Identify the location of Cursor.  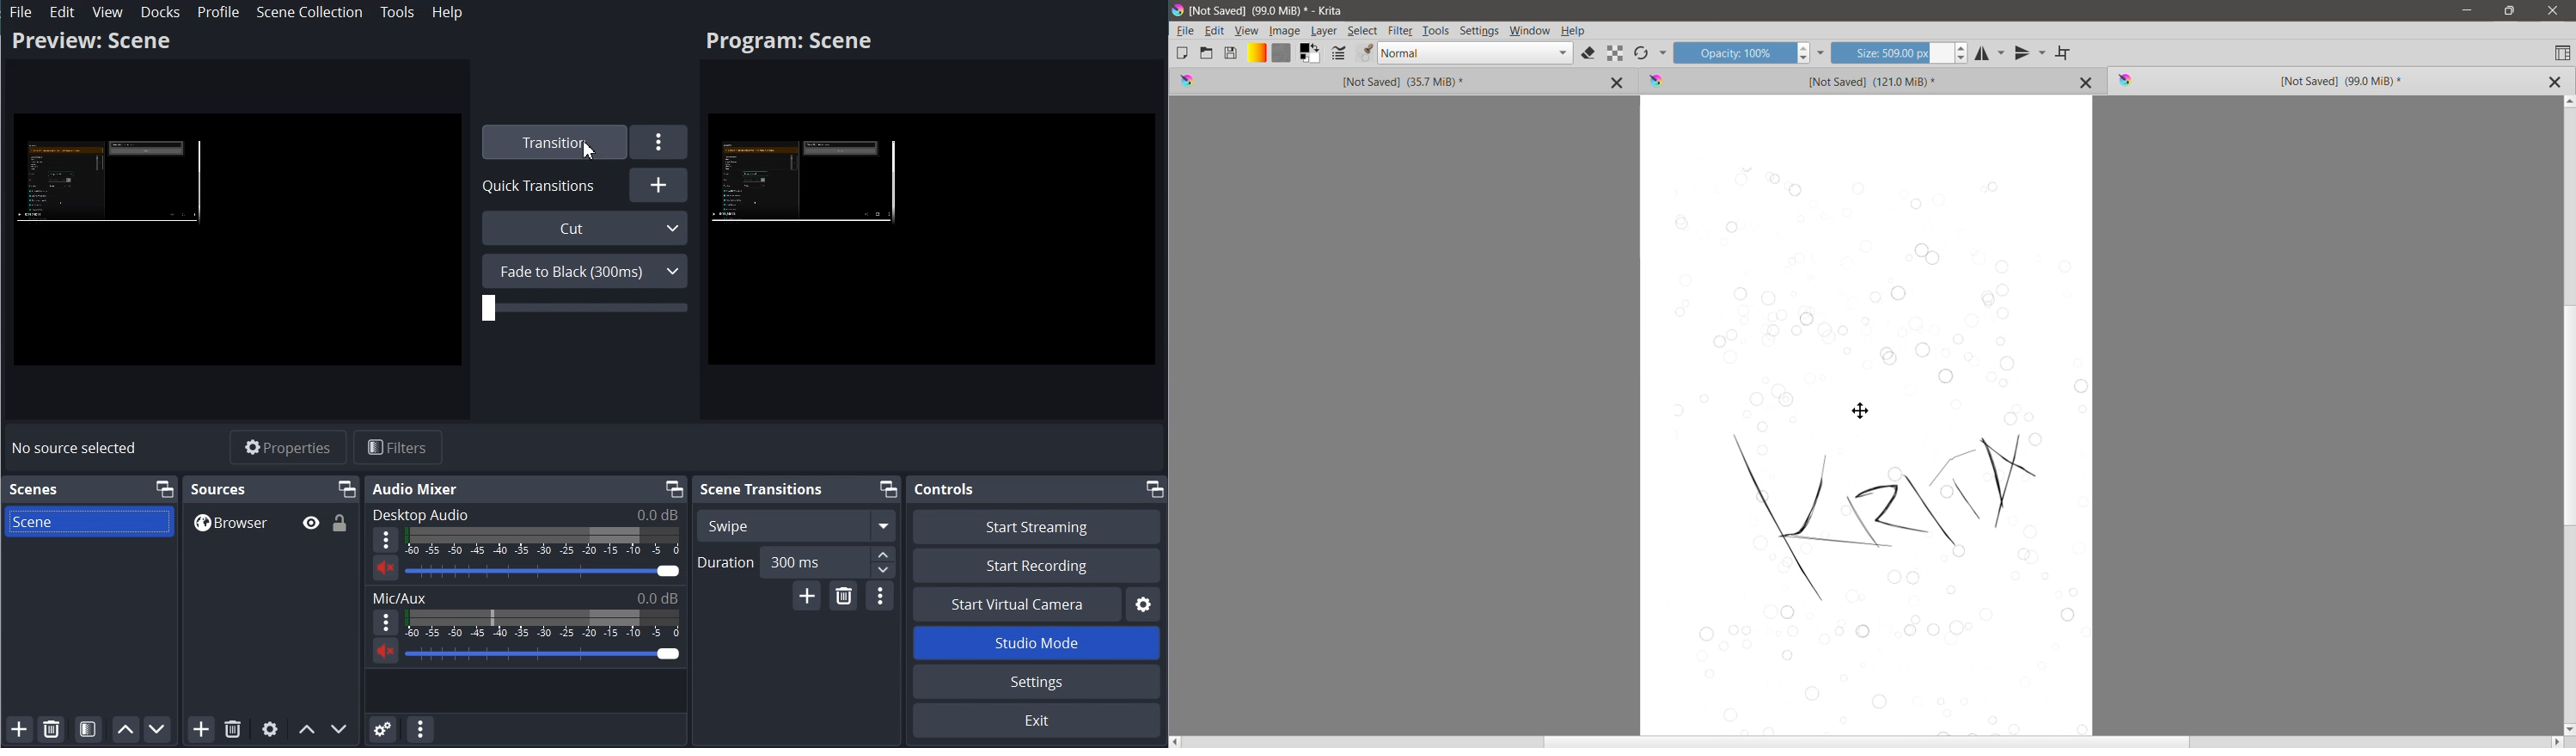
(590, 150).